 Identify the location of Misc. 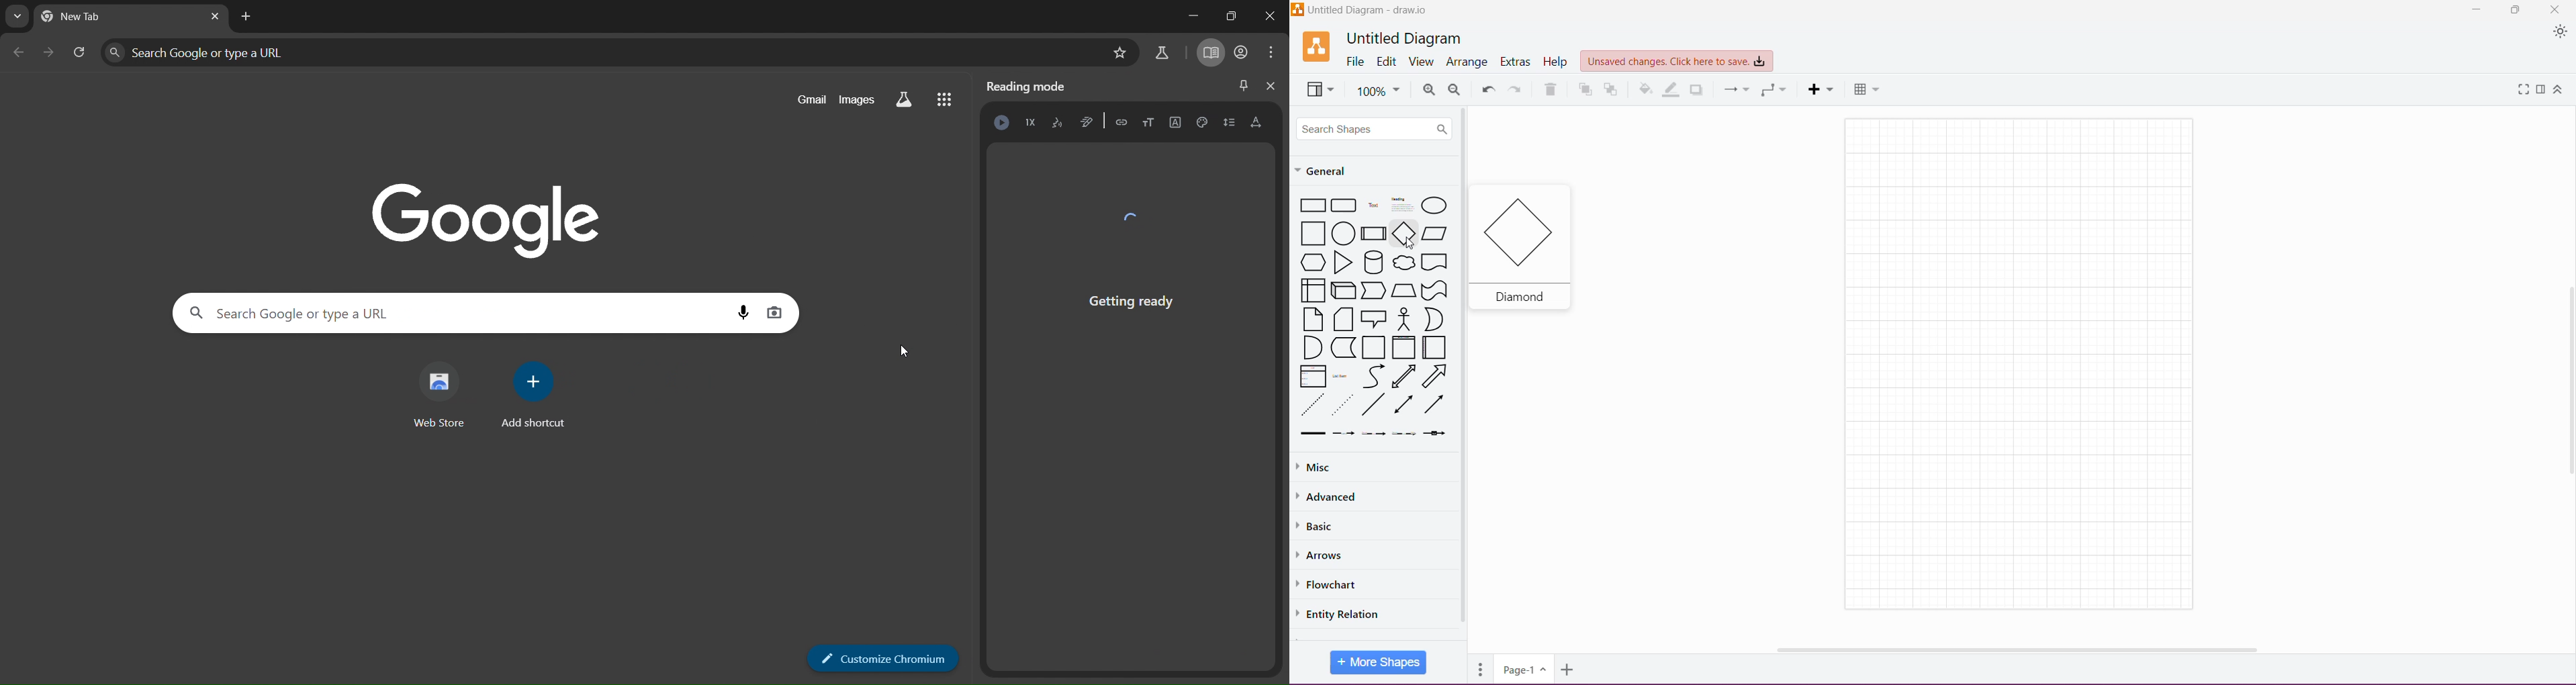
(1322, 466).